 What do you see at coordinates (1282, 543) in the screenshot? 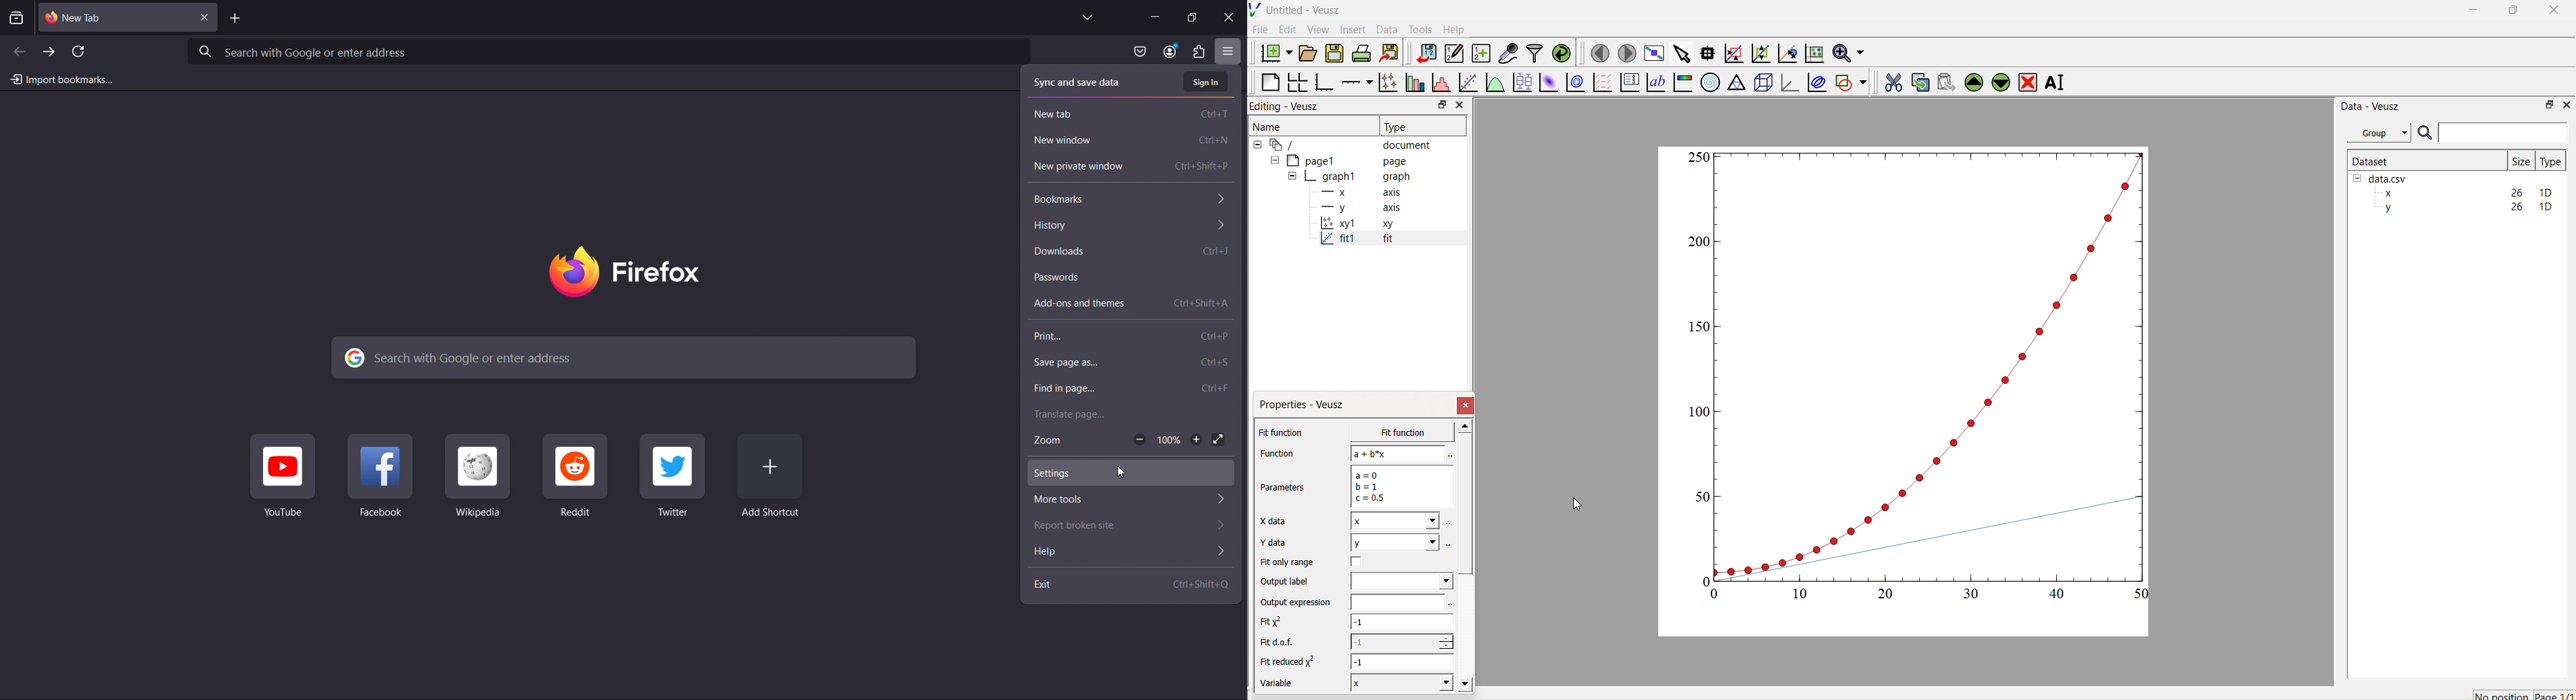
I see `Y data` at bounding box center [1282, 543].